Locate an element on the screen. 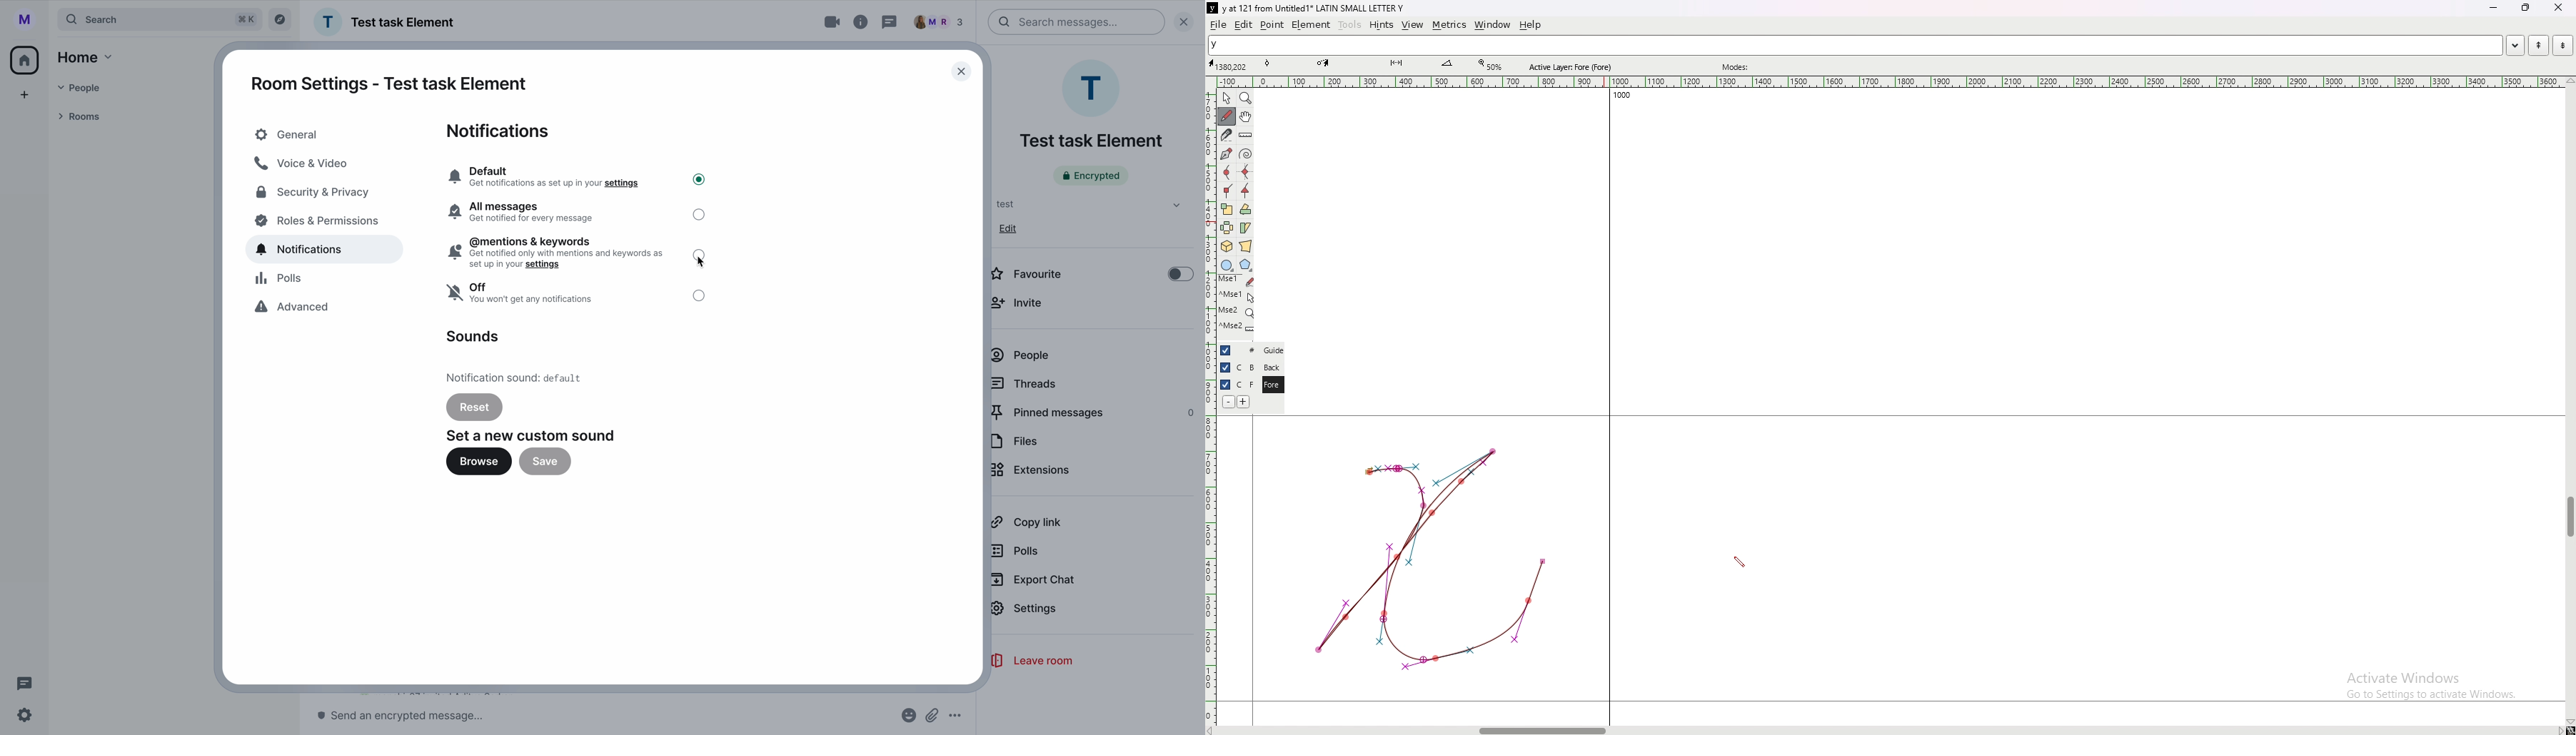  threads is located at coordinates (1025, 383).